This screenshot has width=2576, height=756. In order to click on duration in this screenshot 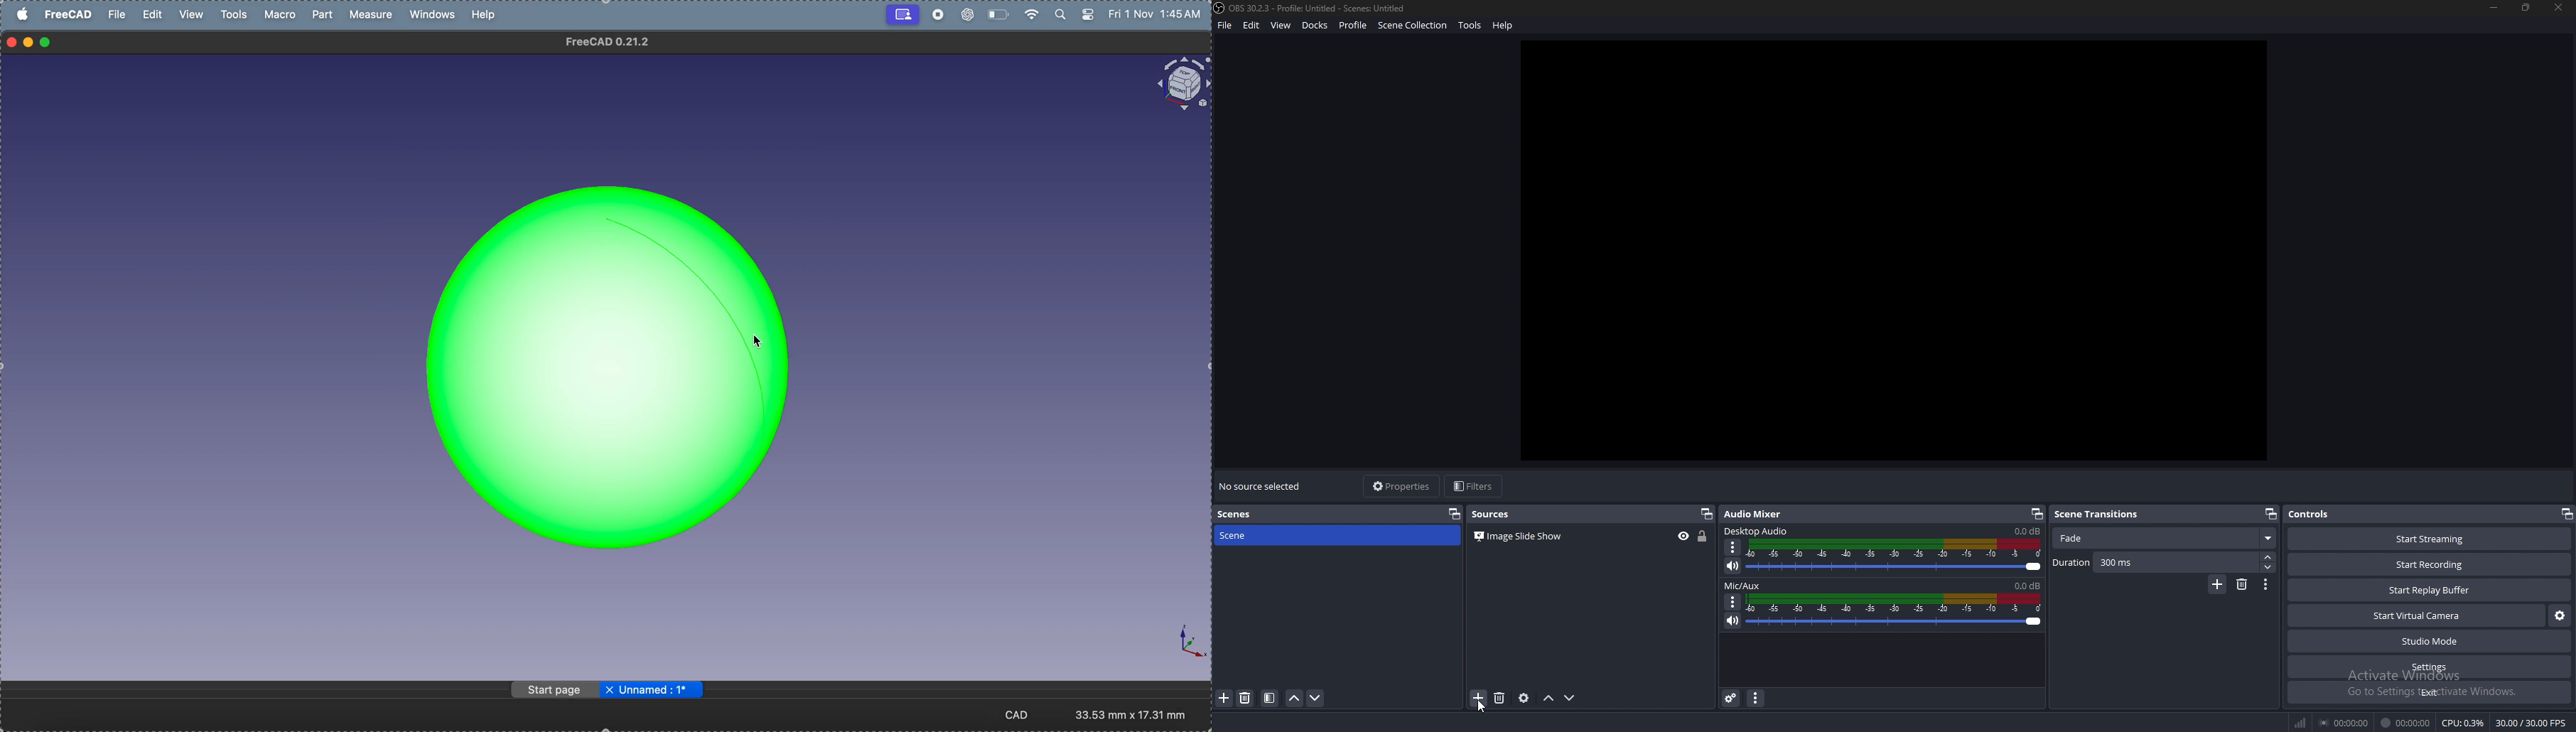, I will do `click(2155, 561)`.